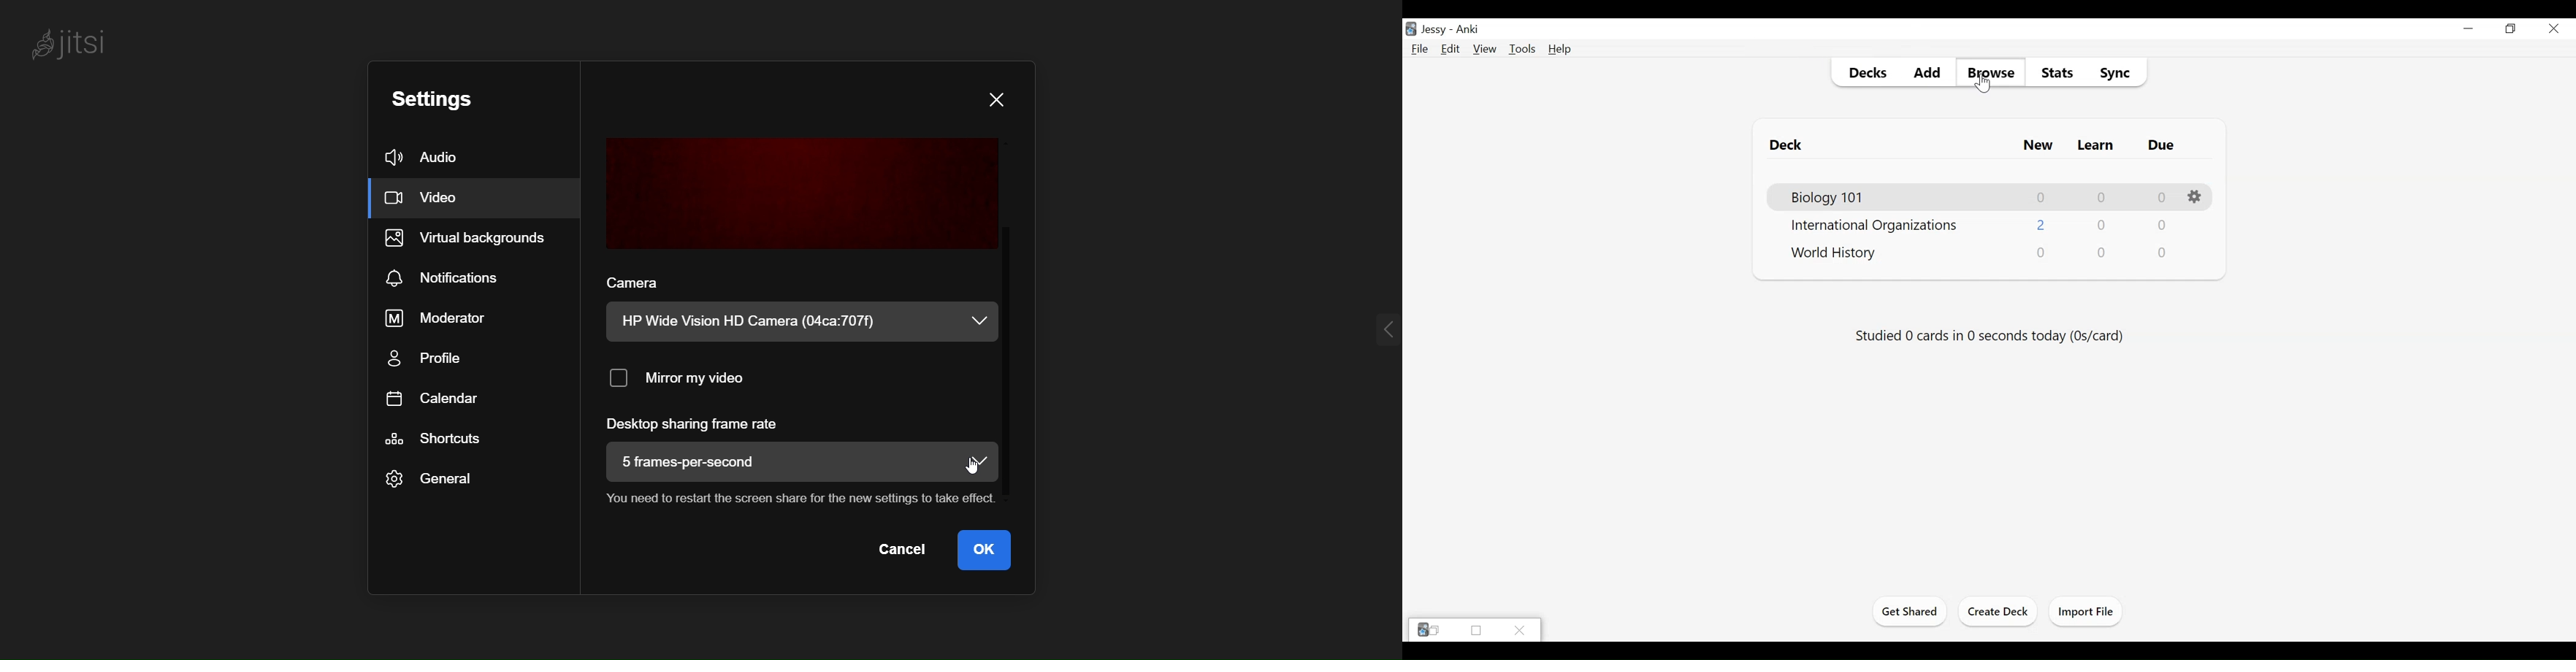 The width and height of the screenshot is (2576, 672). Describe the element at coordinates (1928, 73) in the screenshot. I see `Add` at that location.